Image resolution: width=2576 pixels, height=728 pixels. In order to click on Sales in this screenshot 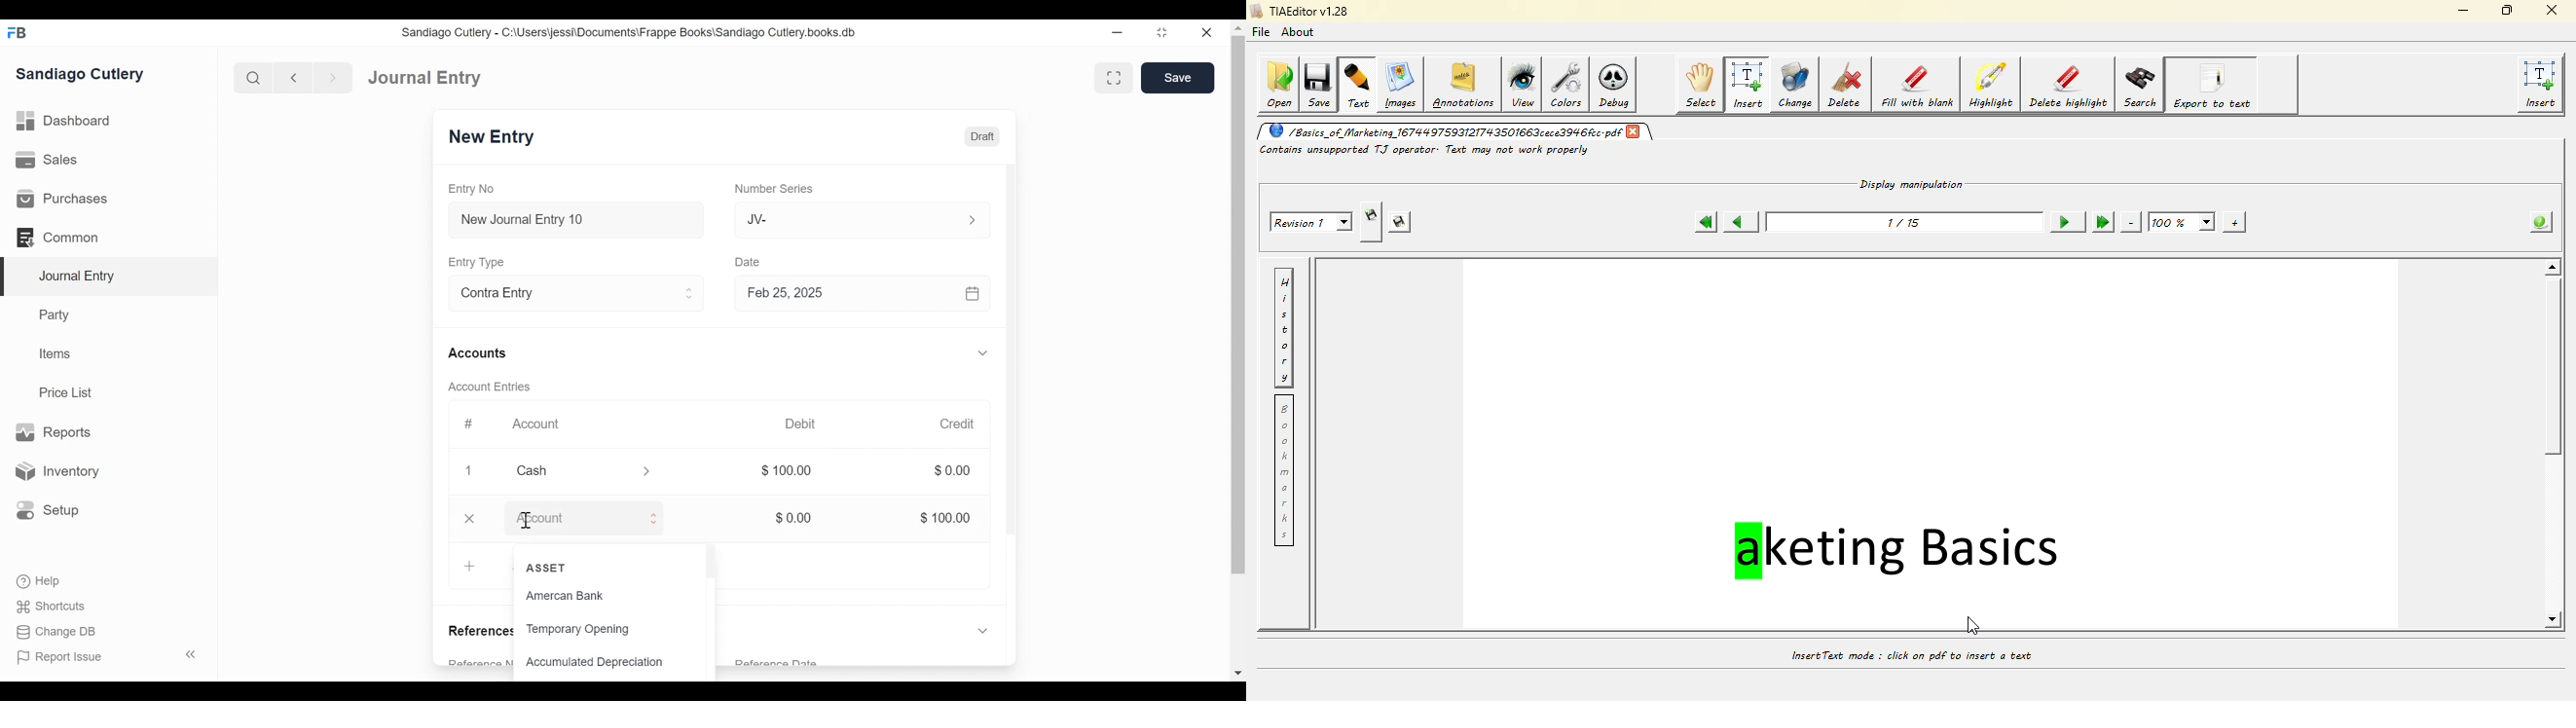, I will do `click(45, 161)`.